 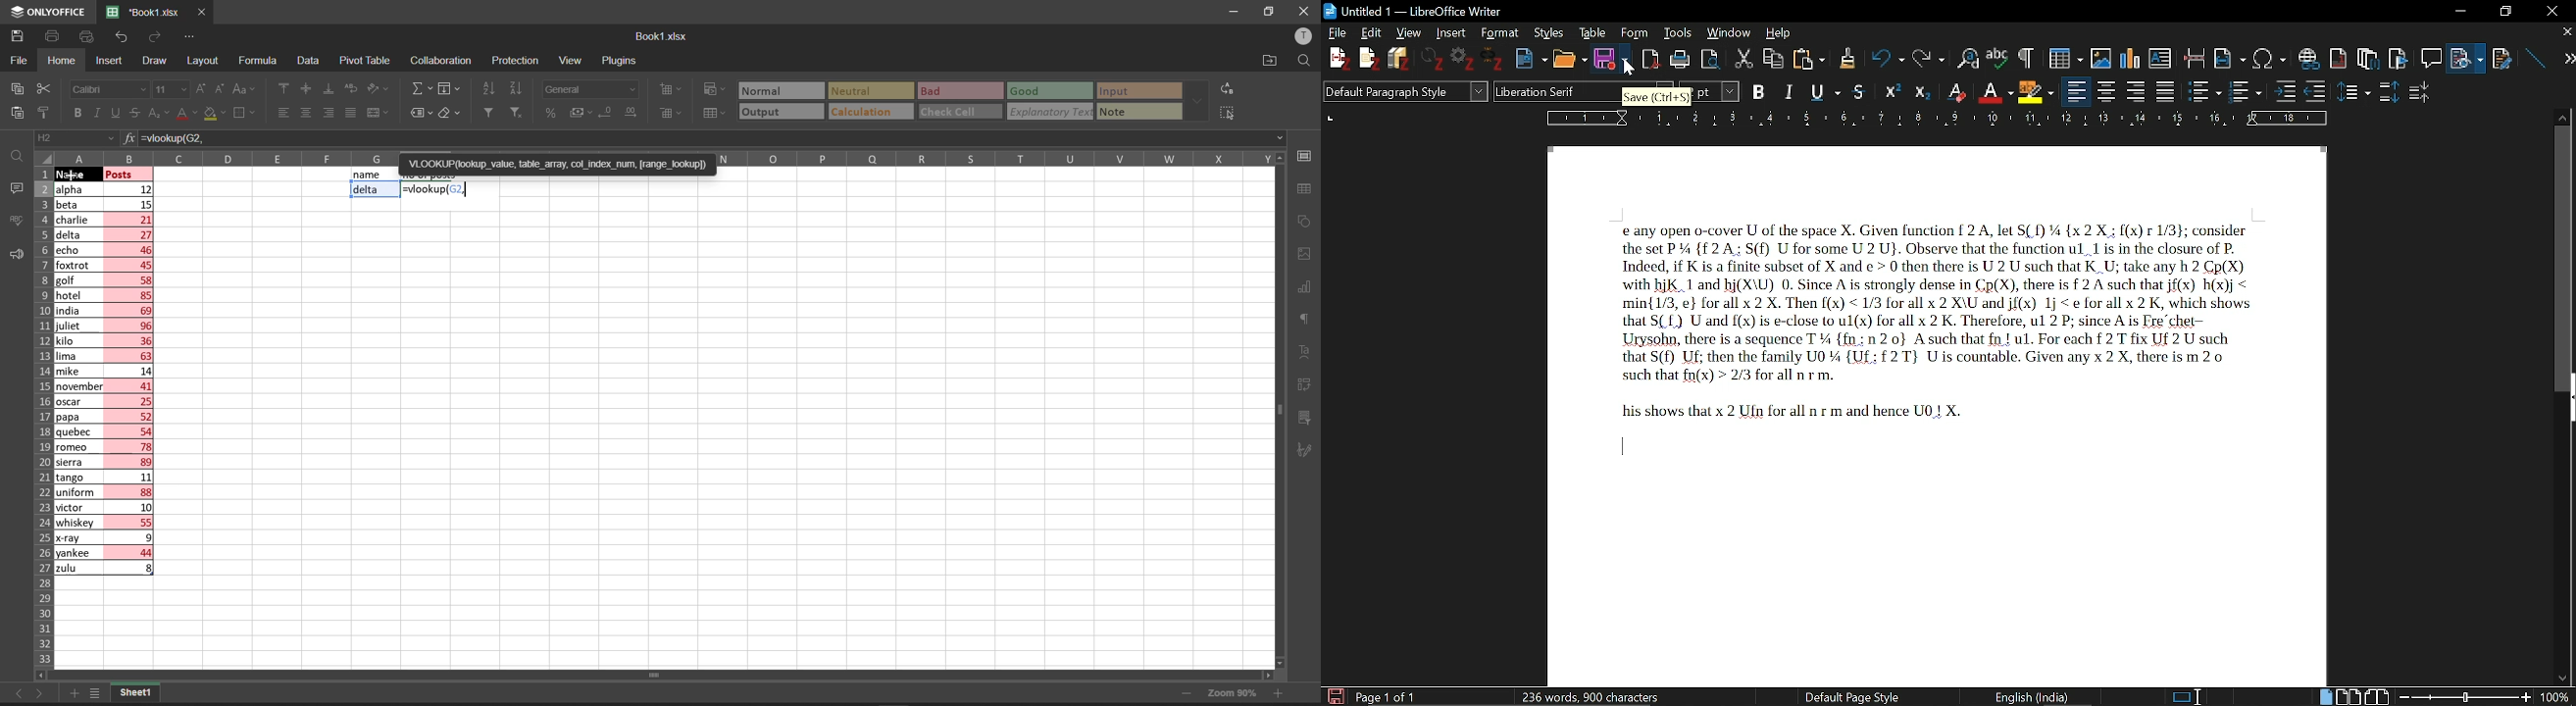 I want to click on image settings, so click(x=1305, y=257).